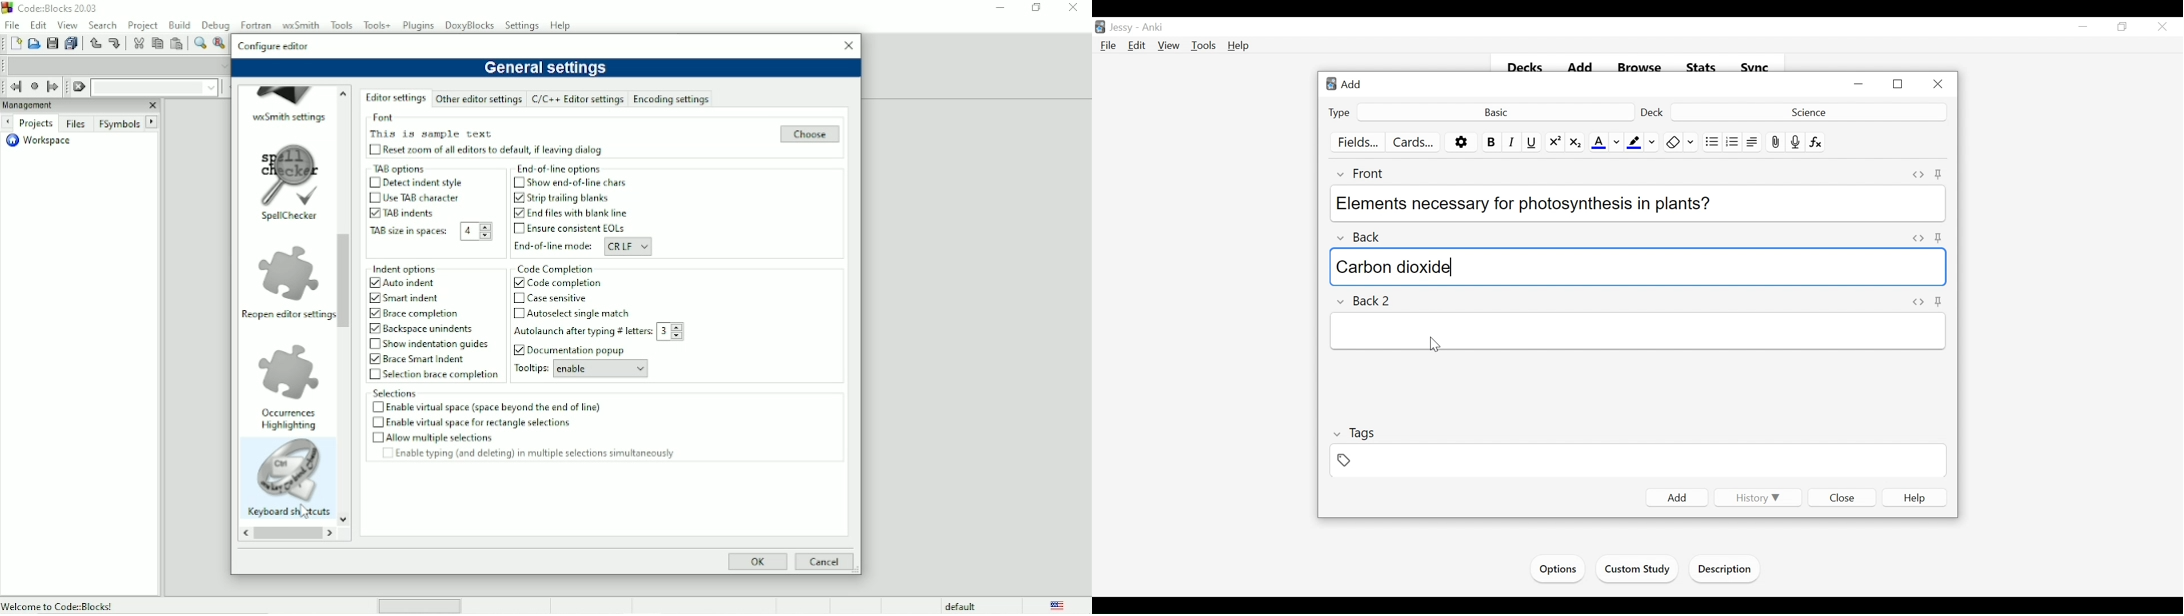 This screenshot has height=616, width=2184. Describe the element at coordinates (287, 314) in the screenshot. I see `Reopen editor settings` at that location.